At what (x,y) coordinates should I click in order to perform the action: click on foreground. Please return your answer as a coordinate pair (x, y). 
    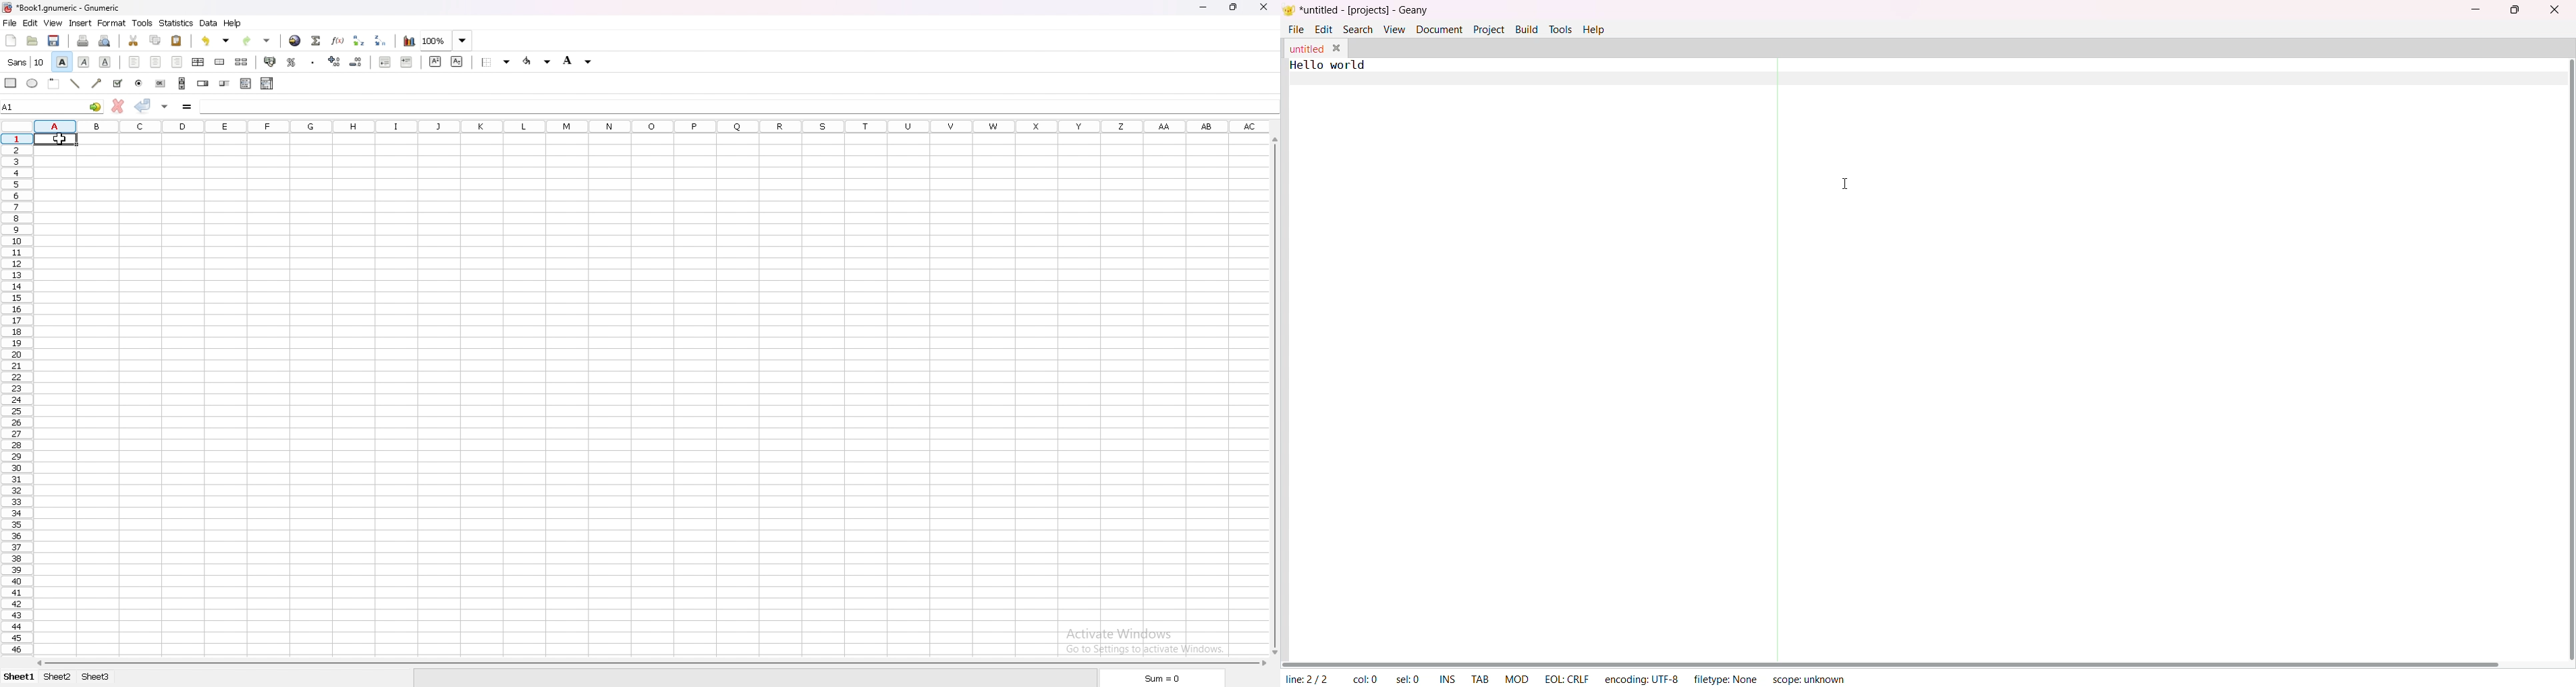
    Looking at the image, I should click on (538, 61).